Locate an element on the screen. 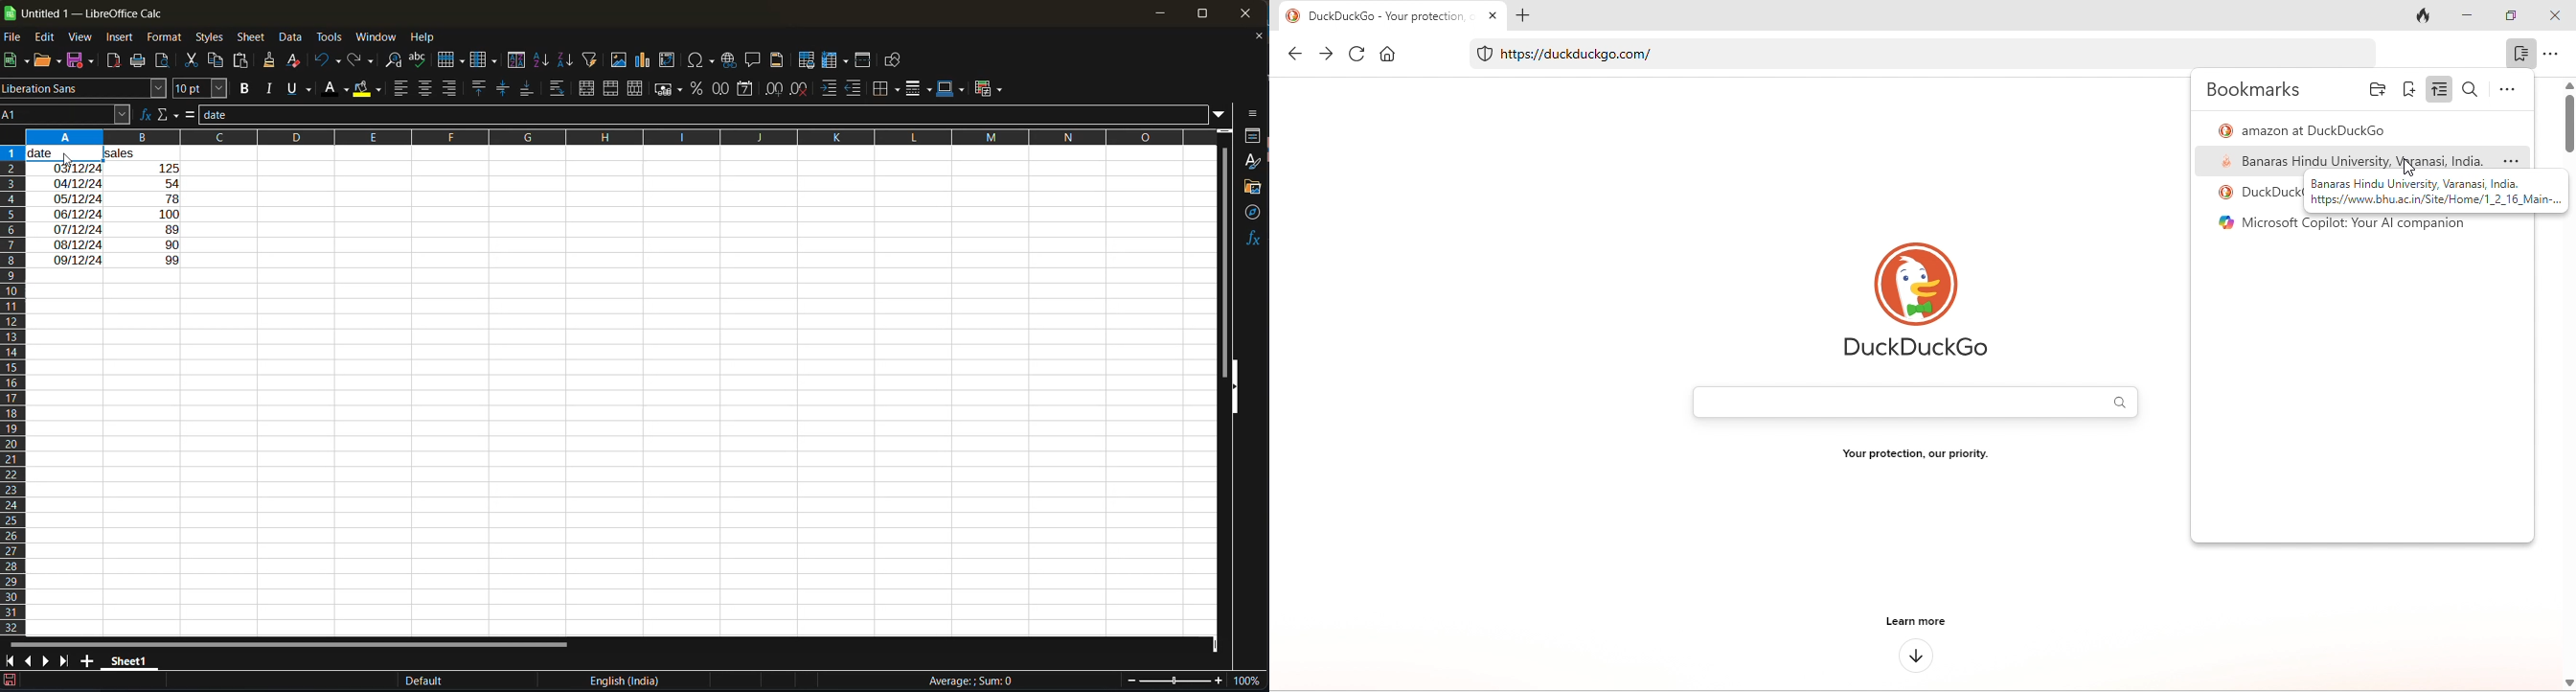 Image resolution: width=2576 pixels, height=700 pixels. copy is located at coordinates (218, 63).